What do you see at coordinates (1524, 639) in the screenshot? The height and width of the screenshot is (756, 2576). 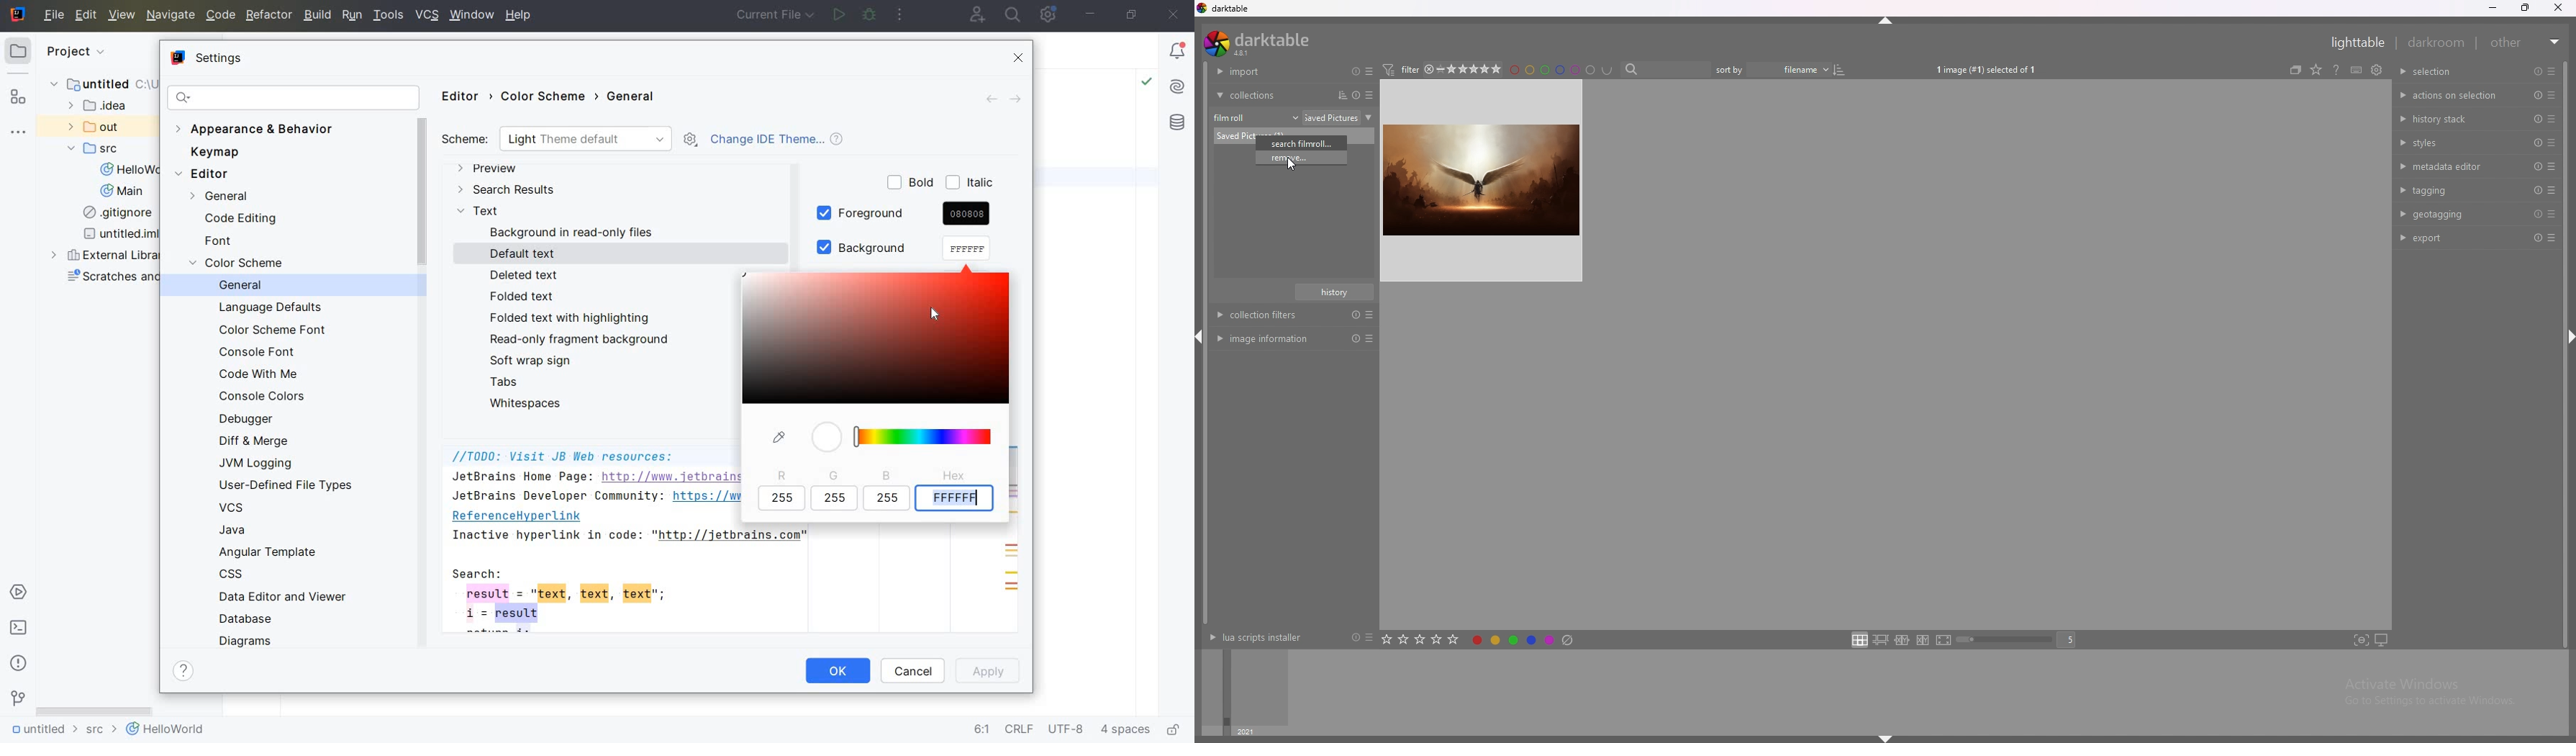 I see `toggle color label` at bounding box center [1524, 639].